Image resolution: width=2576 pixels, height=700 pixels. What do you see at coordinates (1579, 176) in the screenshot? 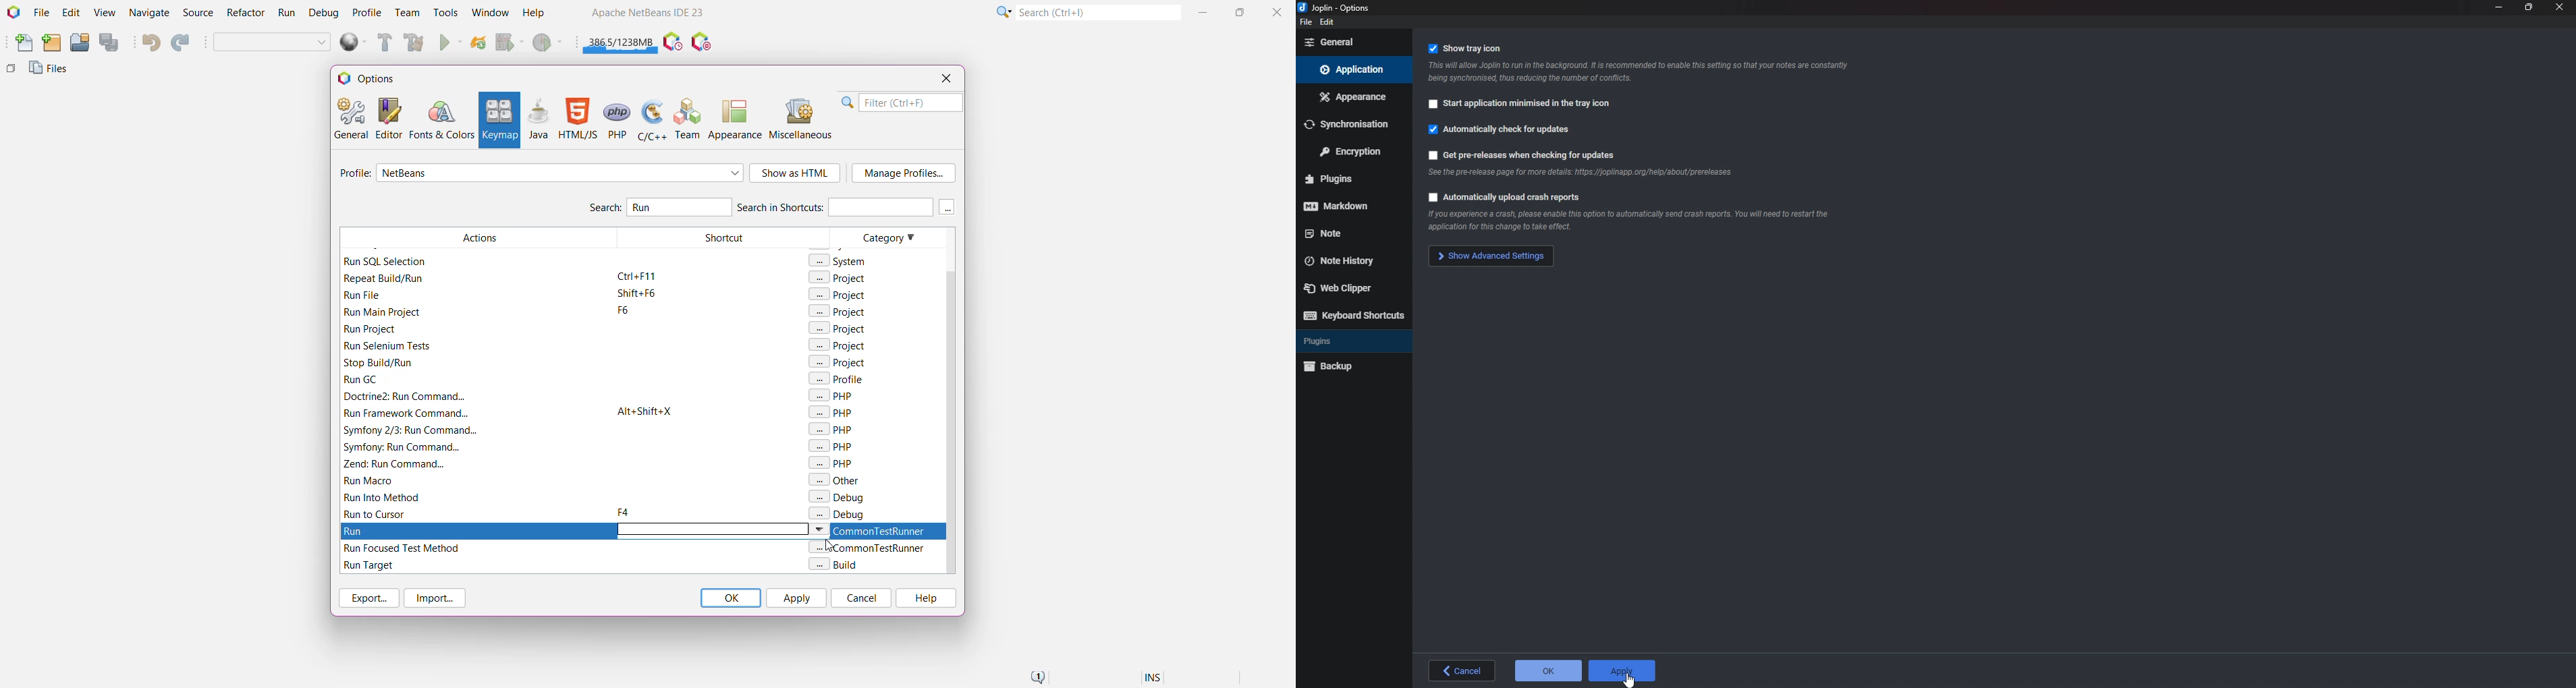
I see `Info` at bounding box center [1579, 176].